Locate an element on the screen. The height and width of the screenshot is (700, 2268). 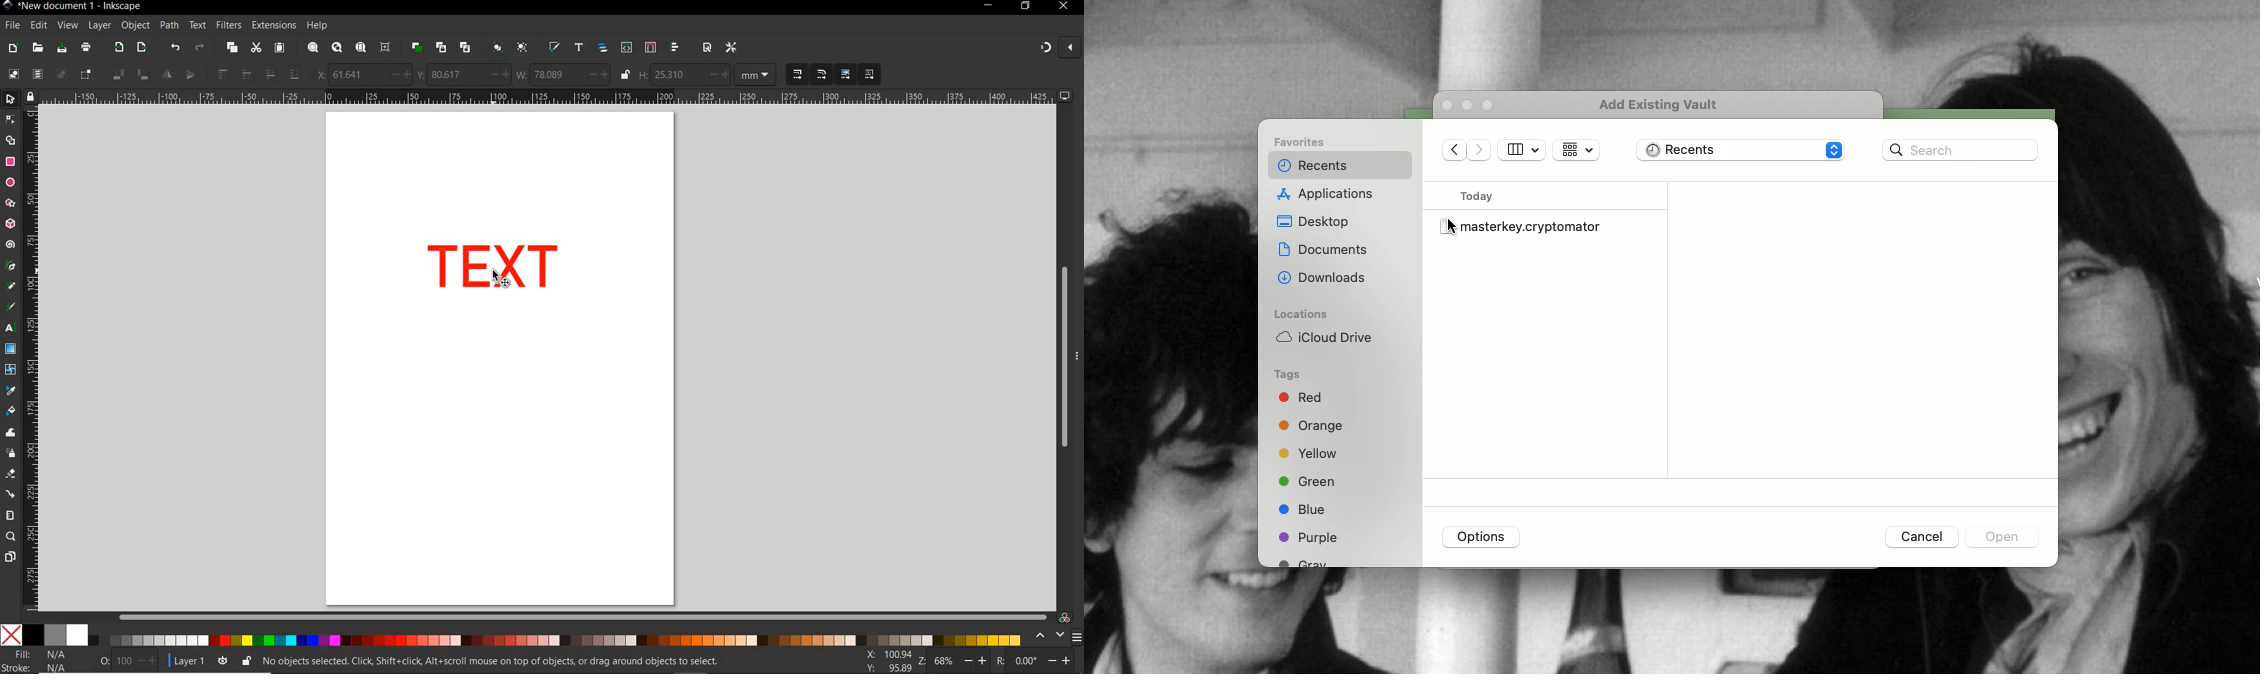
MOVE GRADIENT is located at coordinates (846, 75).